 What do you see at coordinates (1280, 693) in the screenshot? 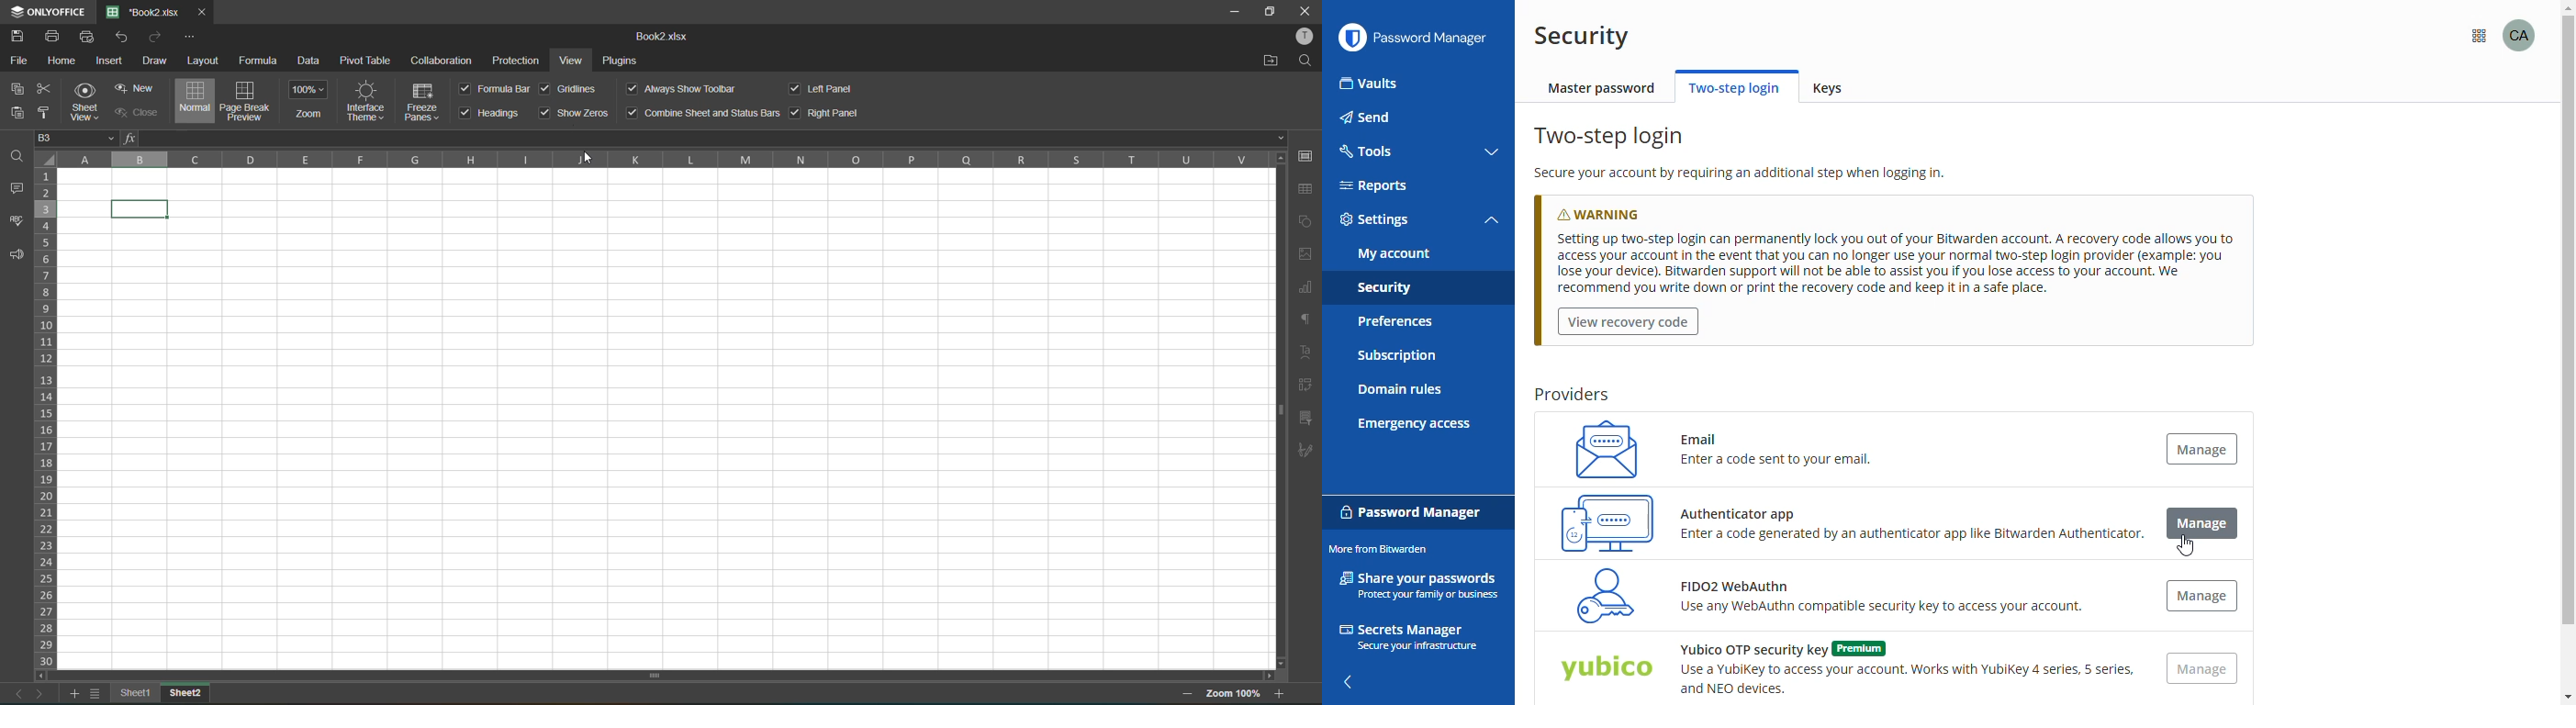
I see `zoom in` at bounding box center [1280, 693].